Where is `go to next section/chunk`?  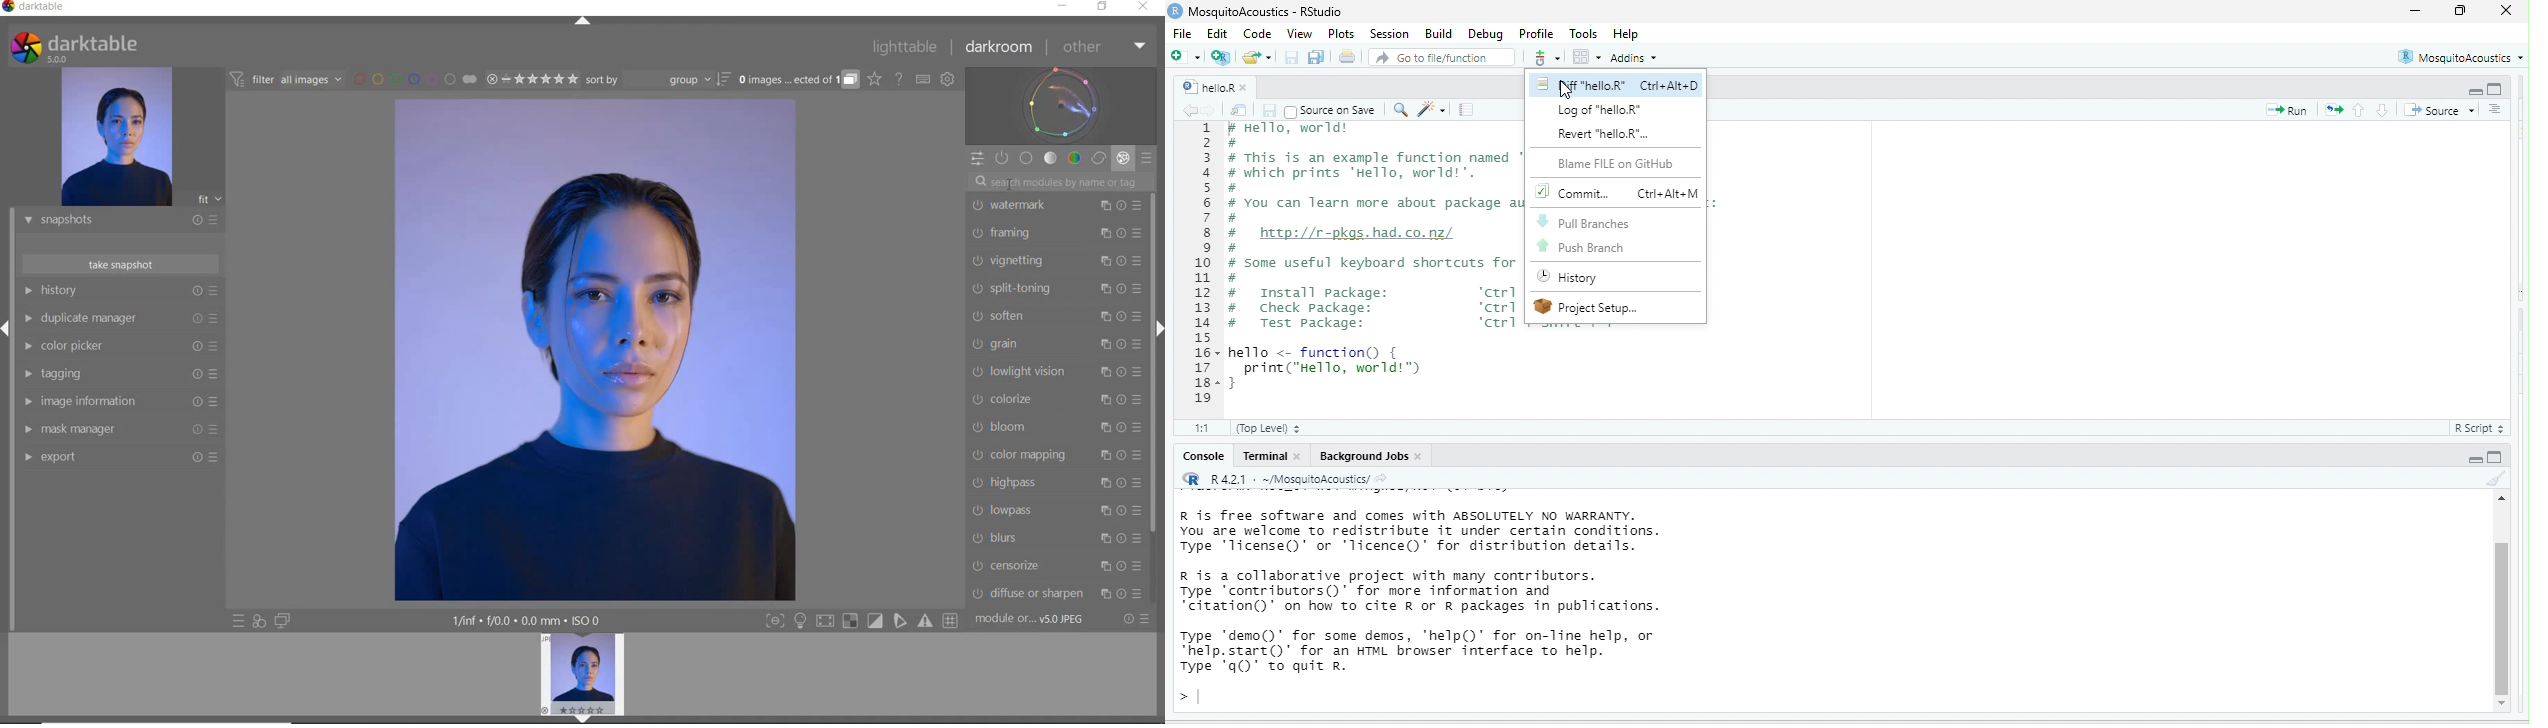 go to next section/chunk is located at coordinates (2381, 111).